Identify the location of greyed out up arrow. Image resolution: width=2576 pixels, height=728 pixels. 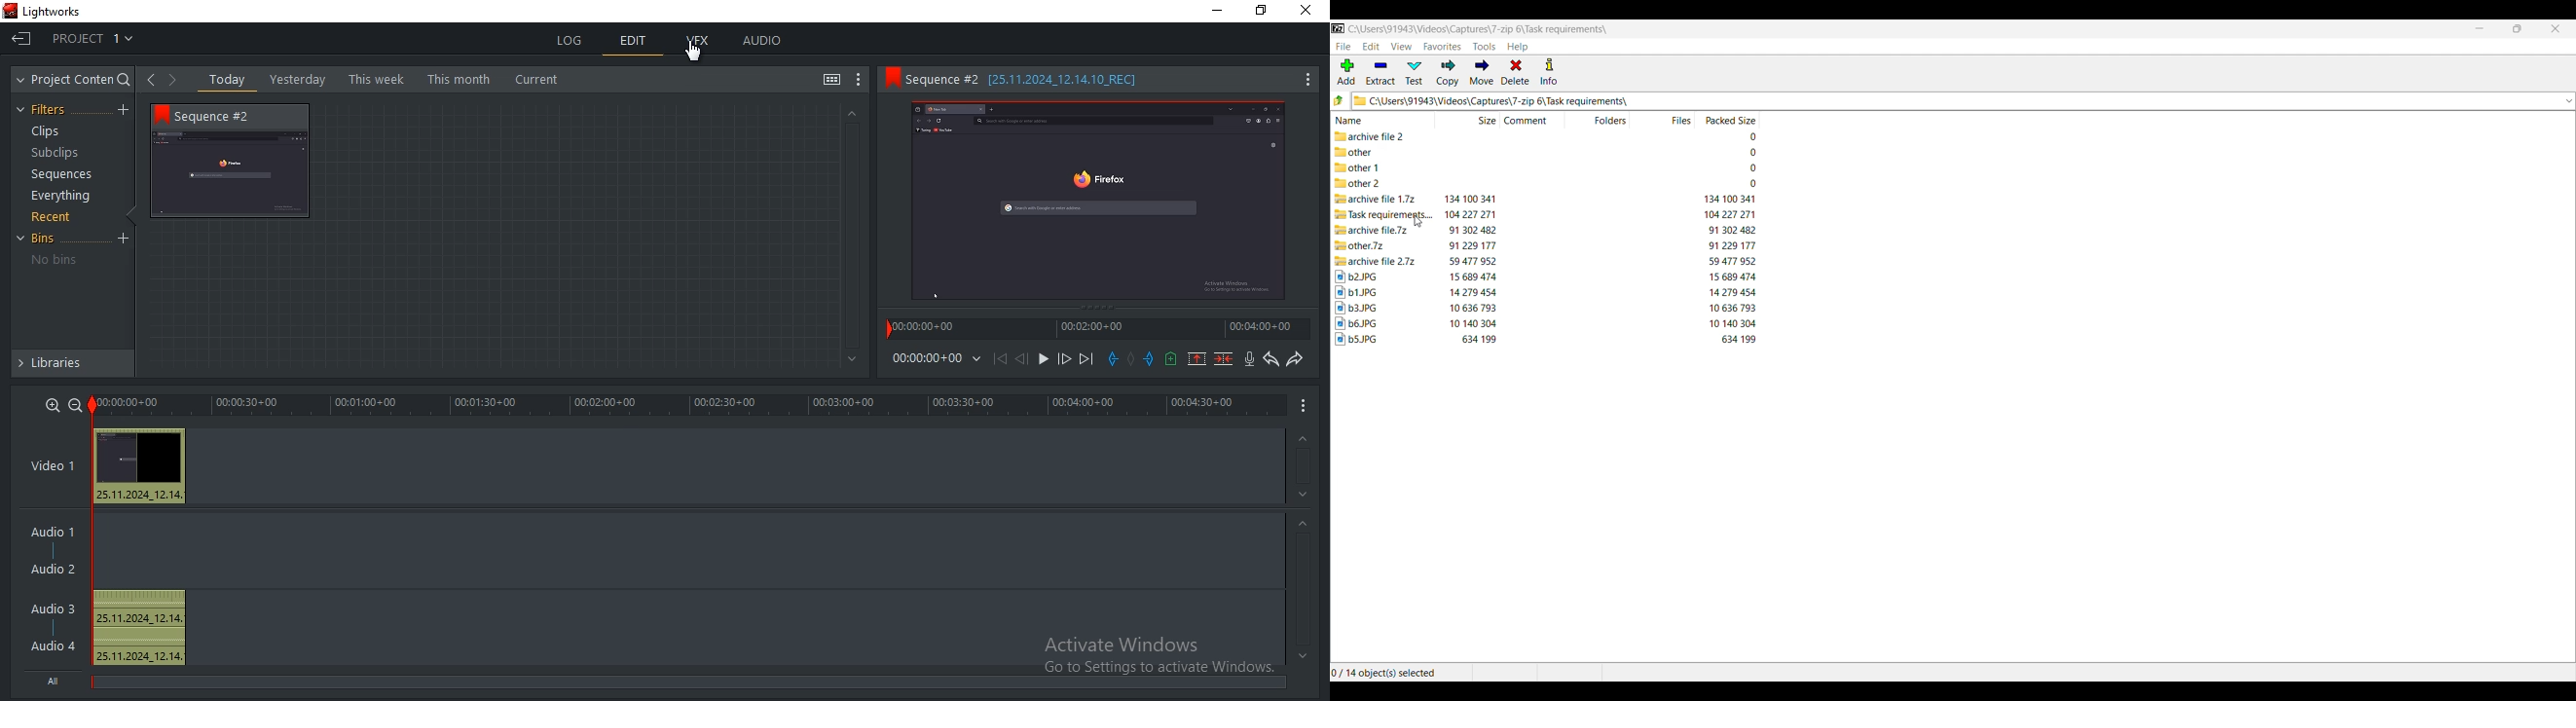
(1305, 522).